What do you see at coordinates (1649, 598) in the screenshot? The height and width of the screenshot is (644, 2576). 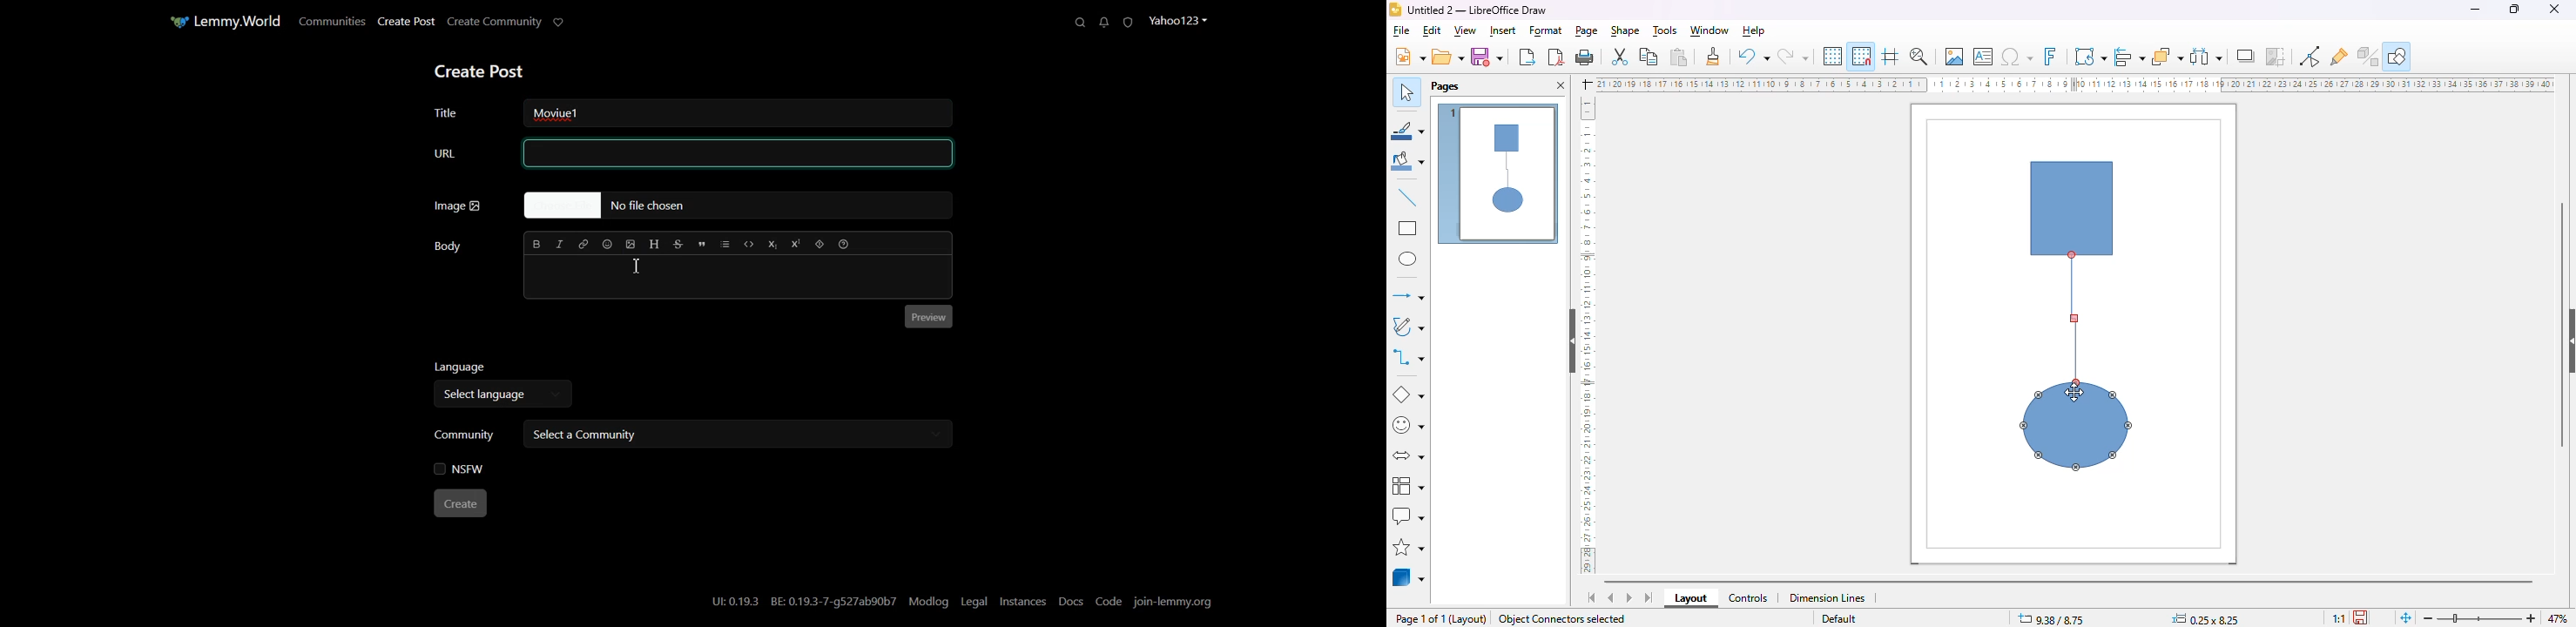 I see `scroll to last sheet` at bounding box center [1649, 598].